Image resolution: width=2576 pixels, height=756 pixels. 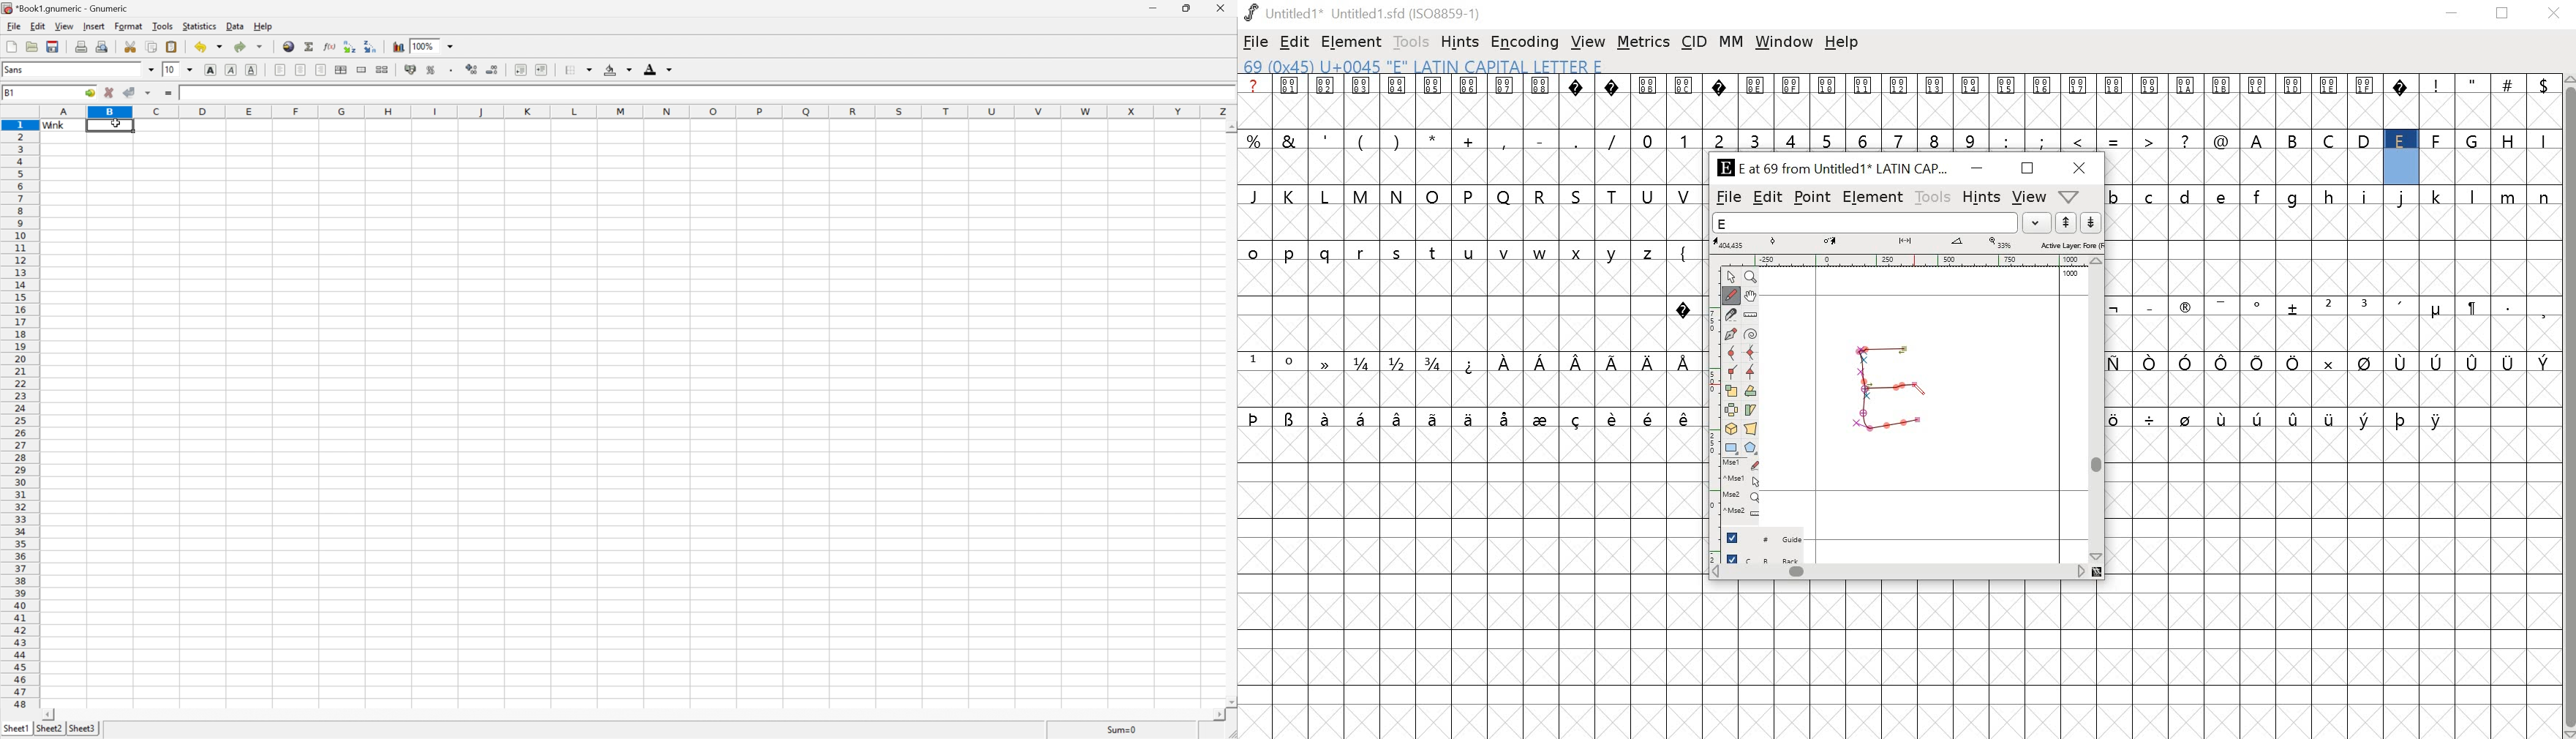 What do you see at coordinates (1753, 296) in the screenshot?
I see `Pan` at bounding box center [1753, 296].